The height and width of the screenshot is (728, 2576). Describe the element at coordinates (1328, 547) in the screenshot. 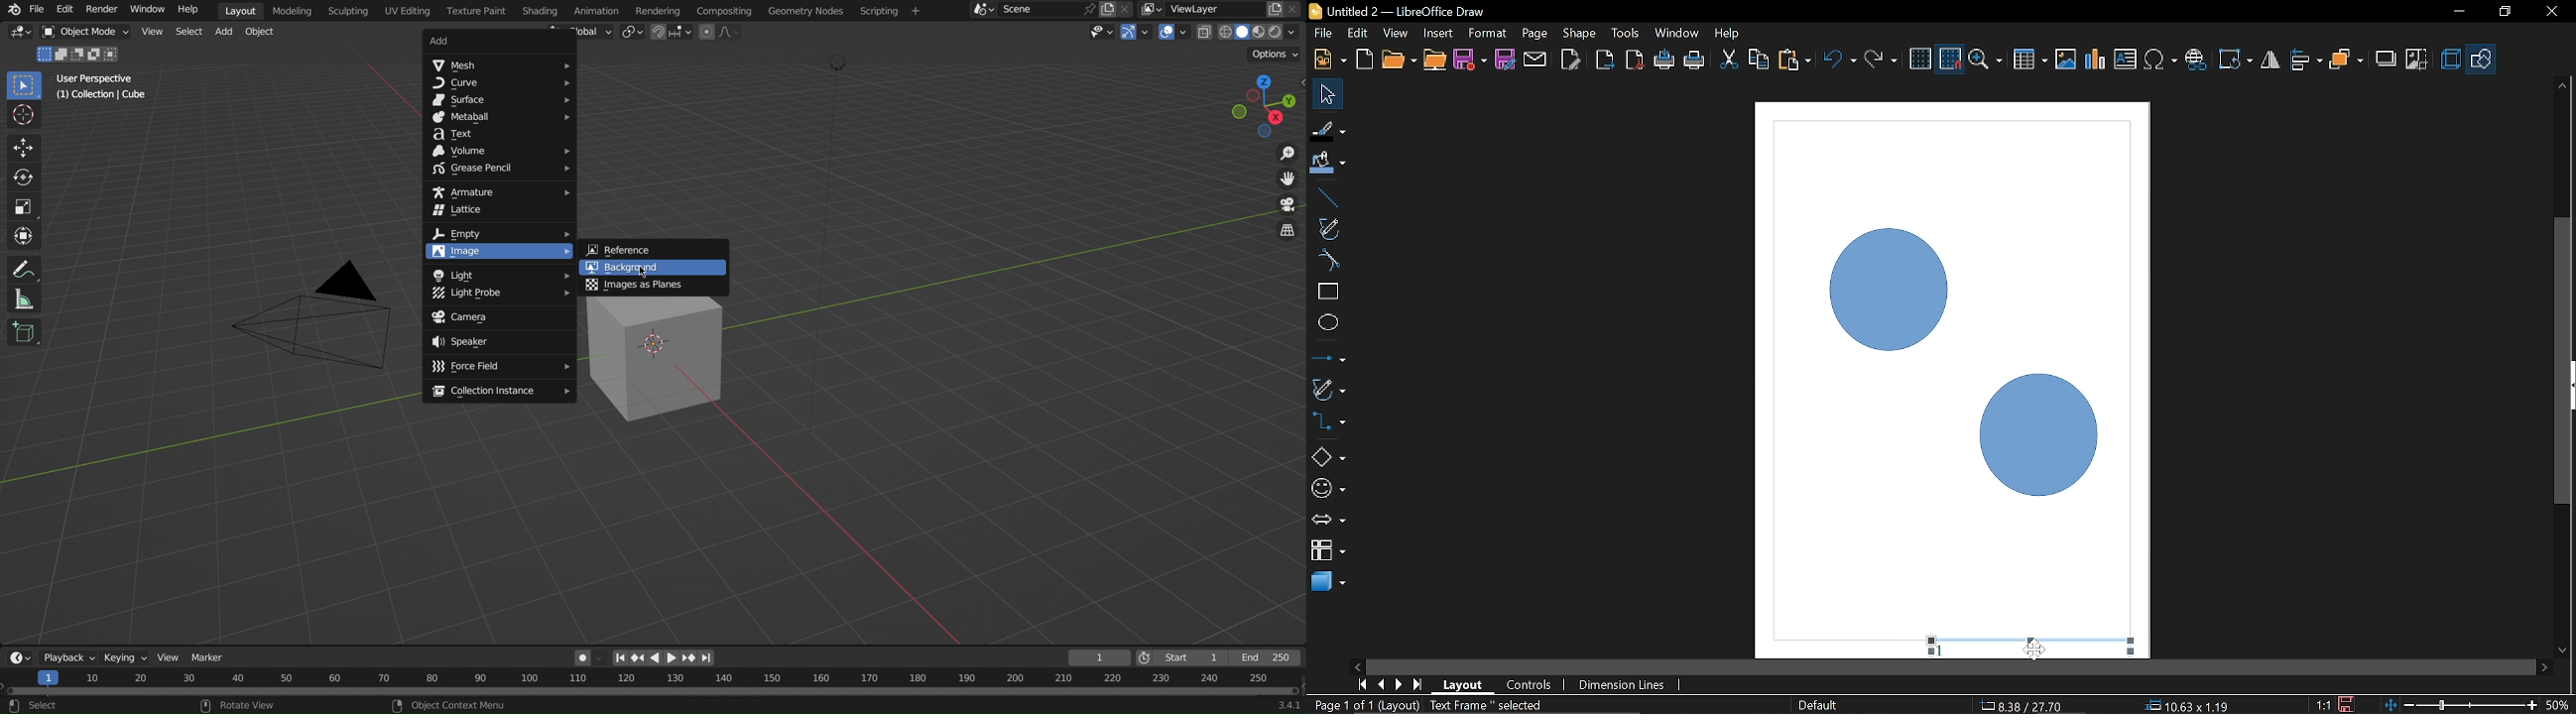

I see `Flowchart` at that location.